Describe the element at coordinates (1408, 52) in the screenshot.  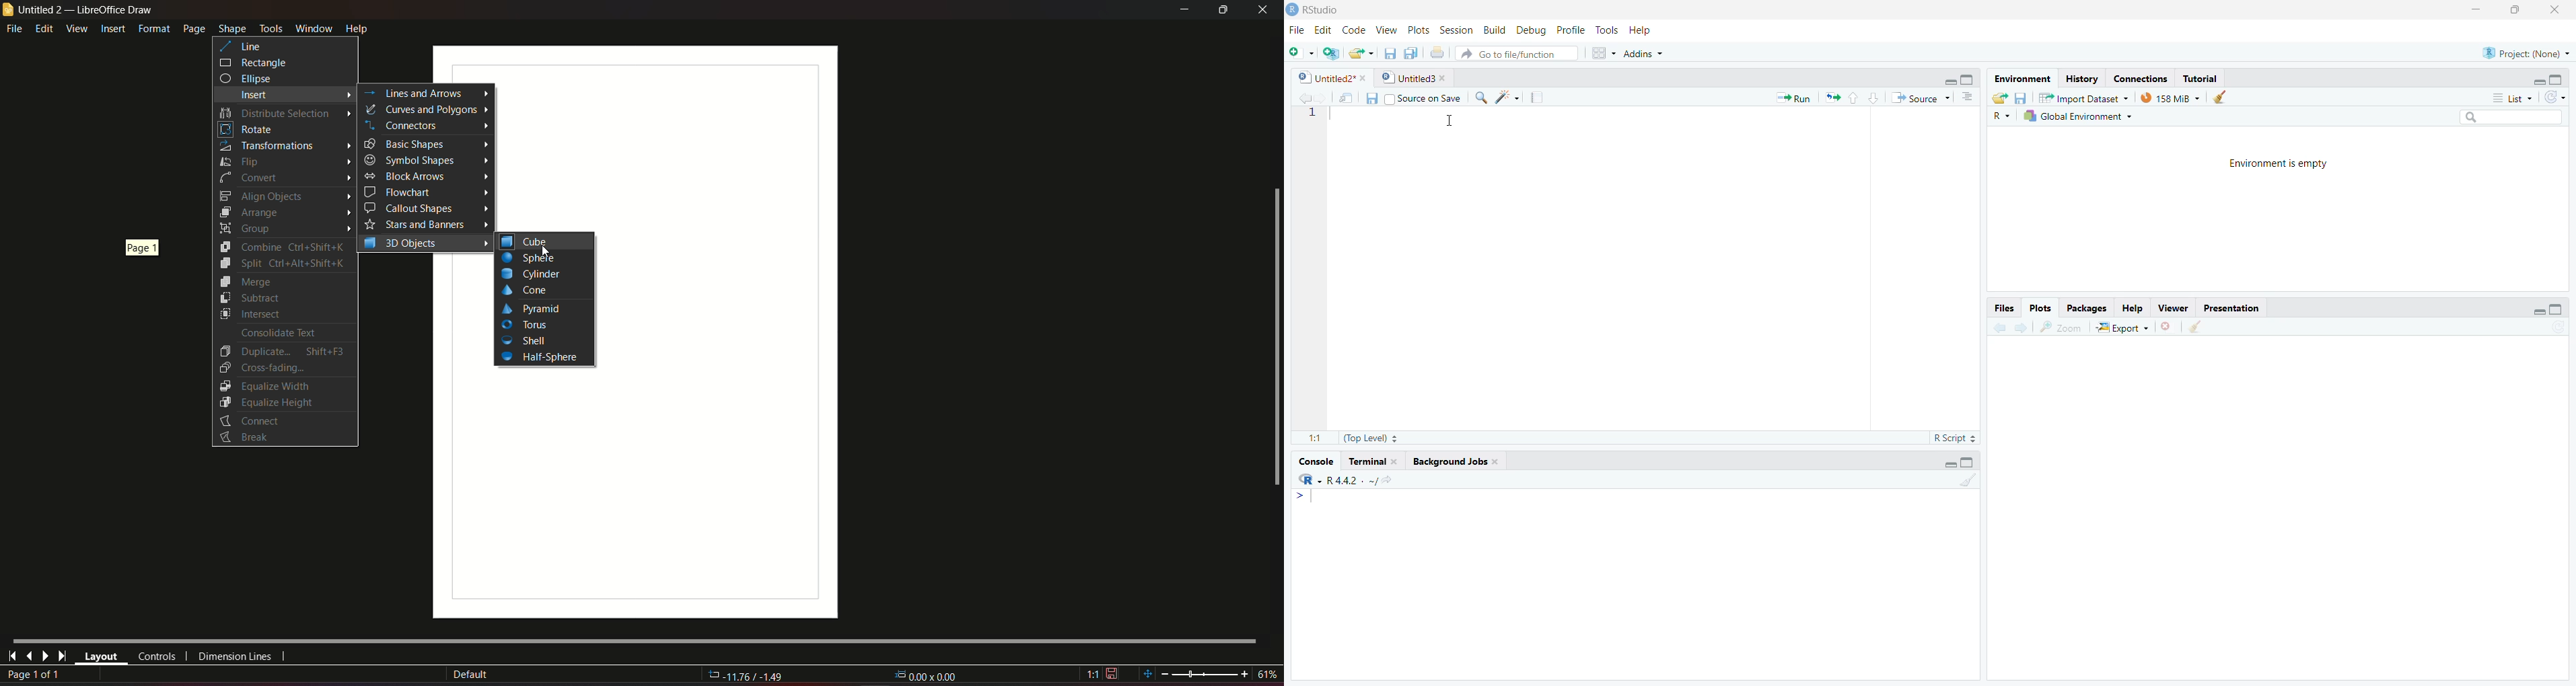
I see `save all documents` at that location.